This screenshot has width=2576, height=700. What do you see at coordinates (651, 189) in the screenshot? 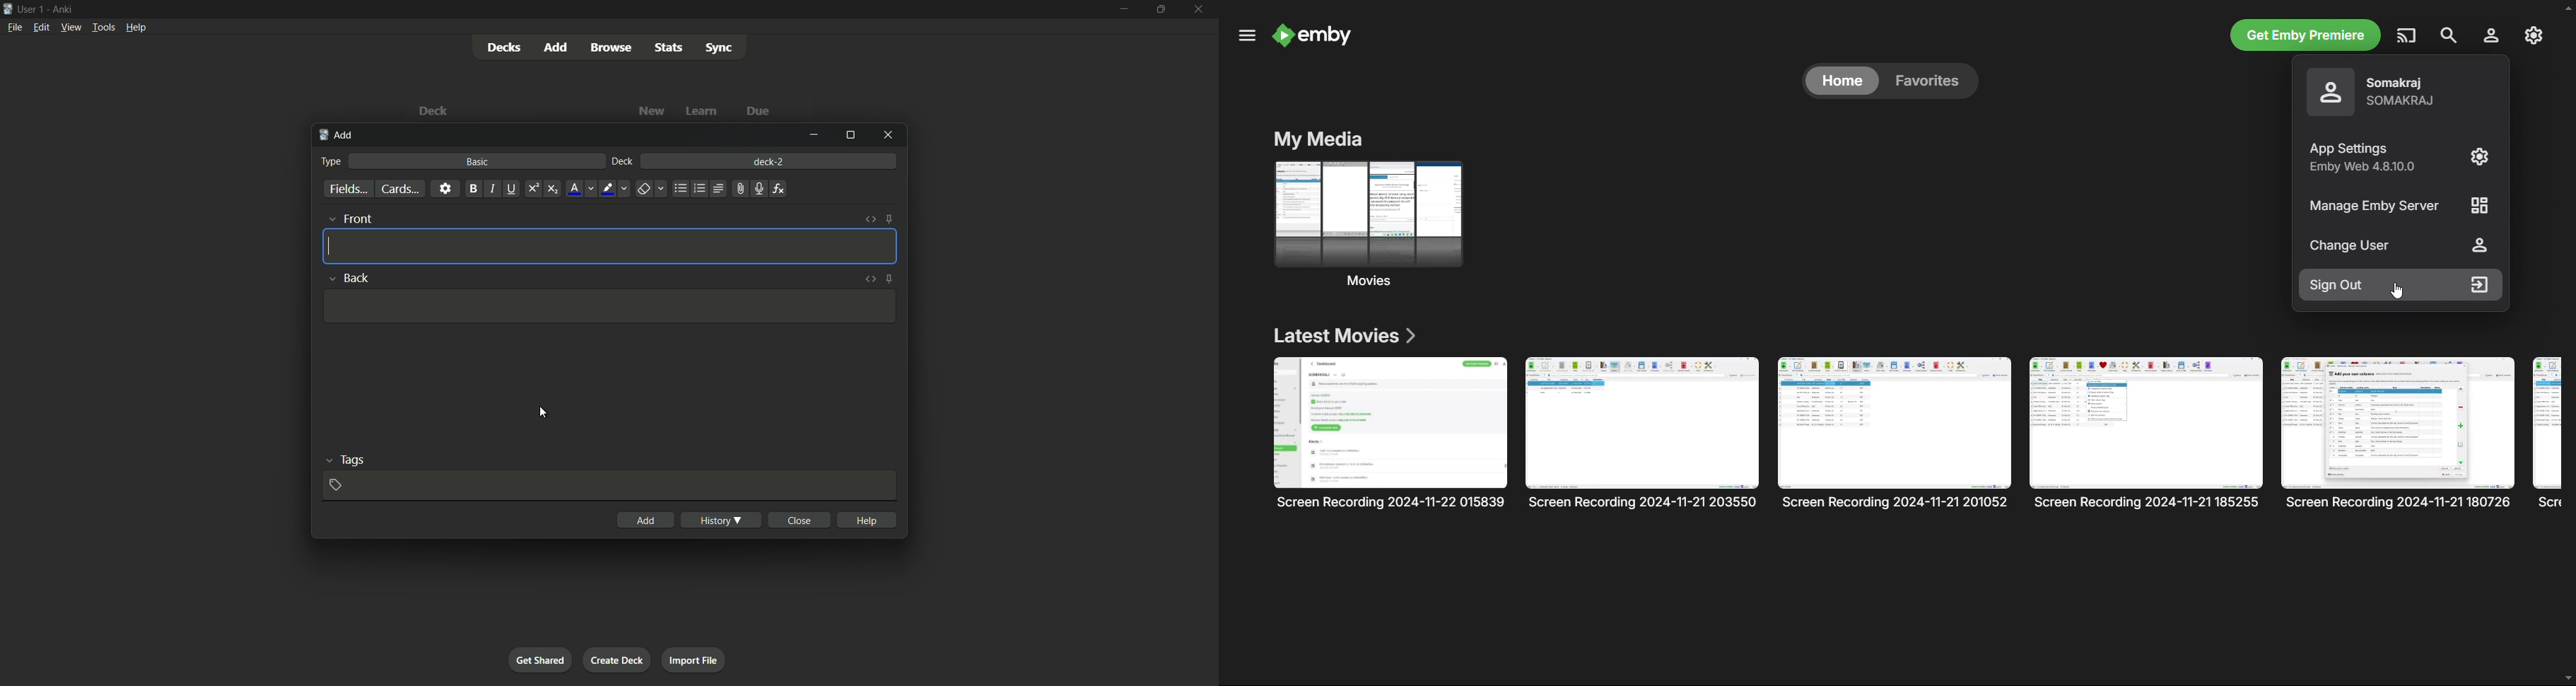
I see `remove formatting` at bounding box center [651, 189].